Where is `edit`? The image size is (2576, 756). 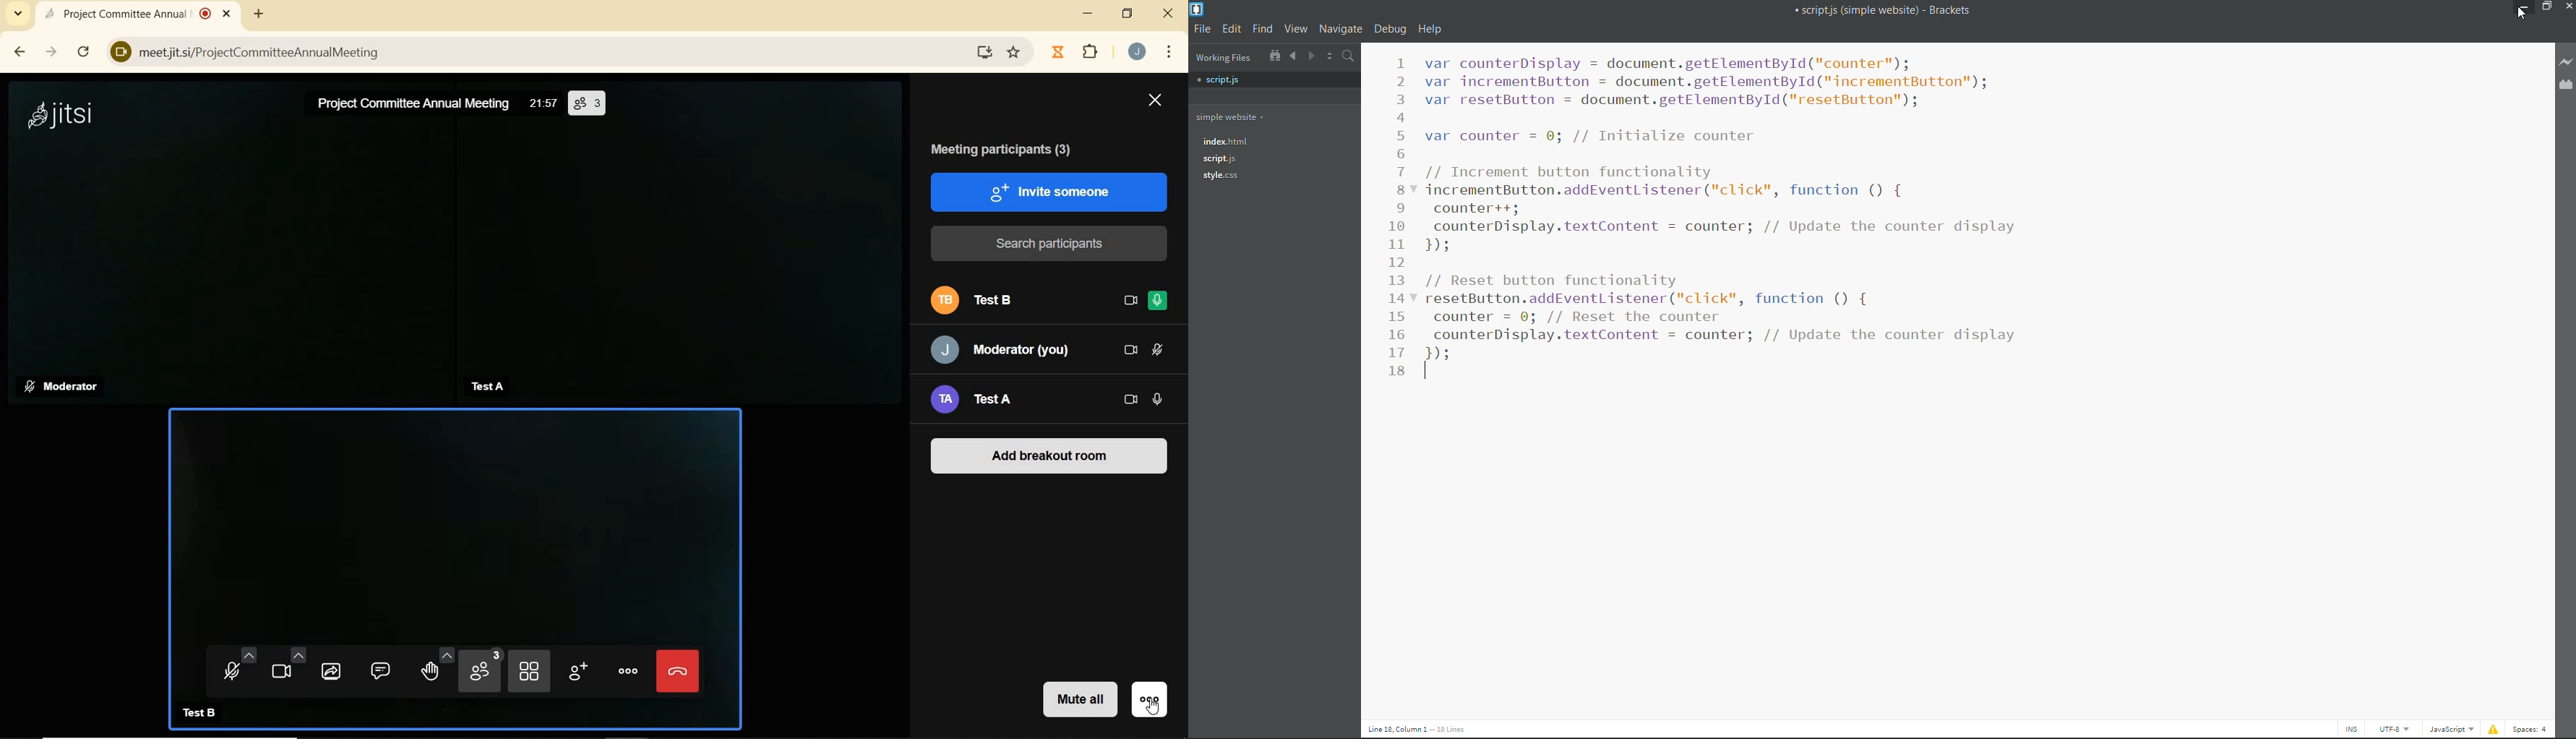 edit is located at coordinates (1232, 28).